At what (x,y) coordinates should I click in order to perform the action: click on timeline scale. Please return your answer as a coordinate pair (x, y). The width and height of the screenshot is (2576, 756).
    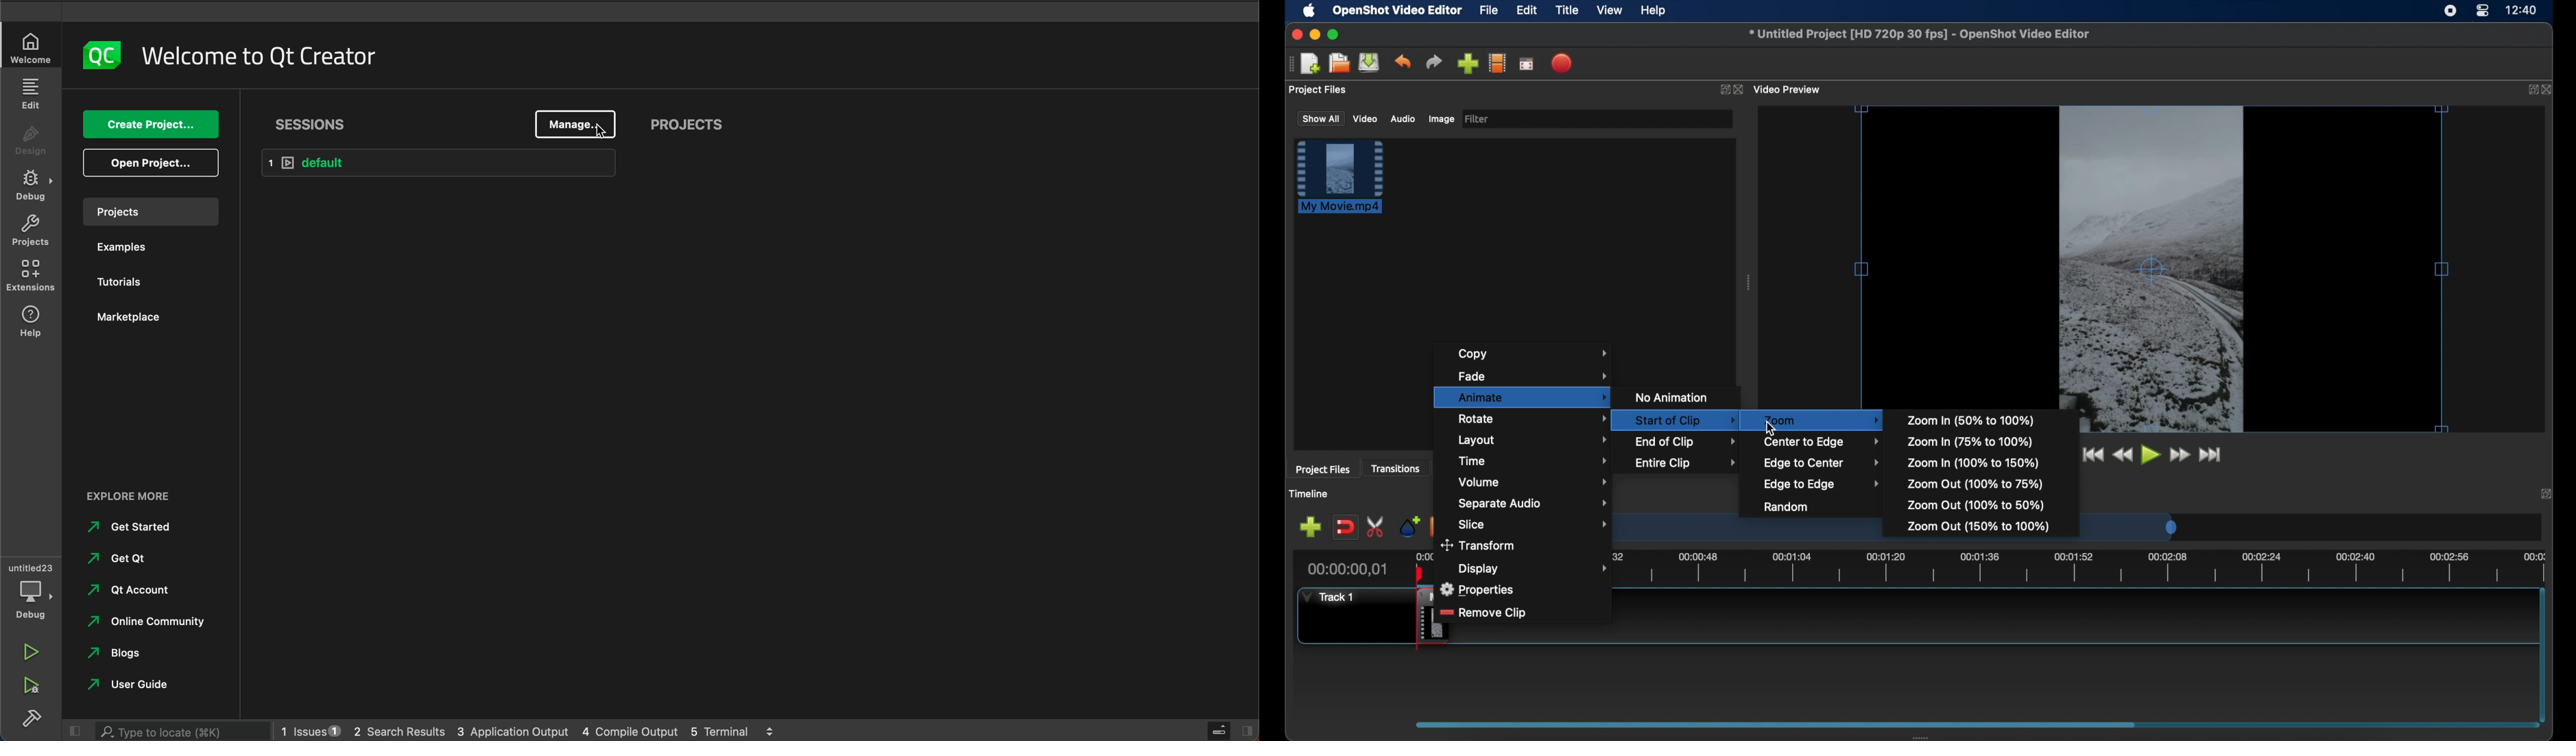
    Looking at the image, I should click on (1748, 534).